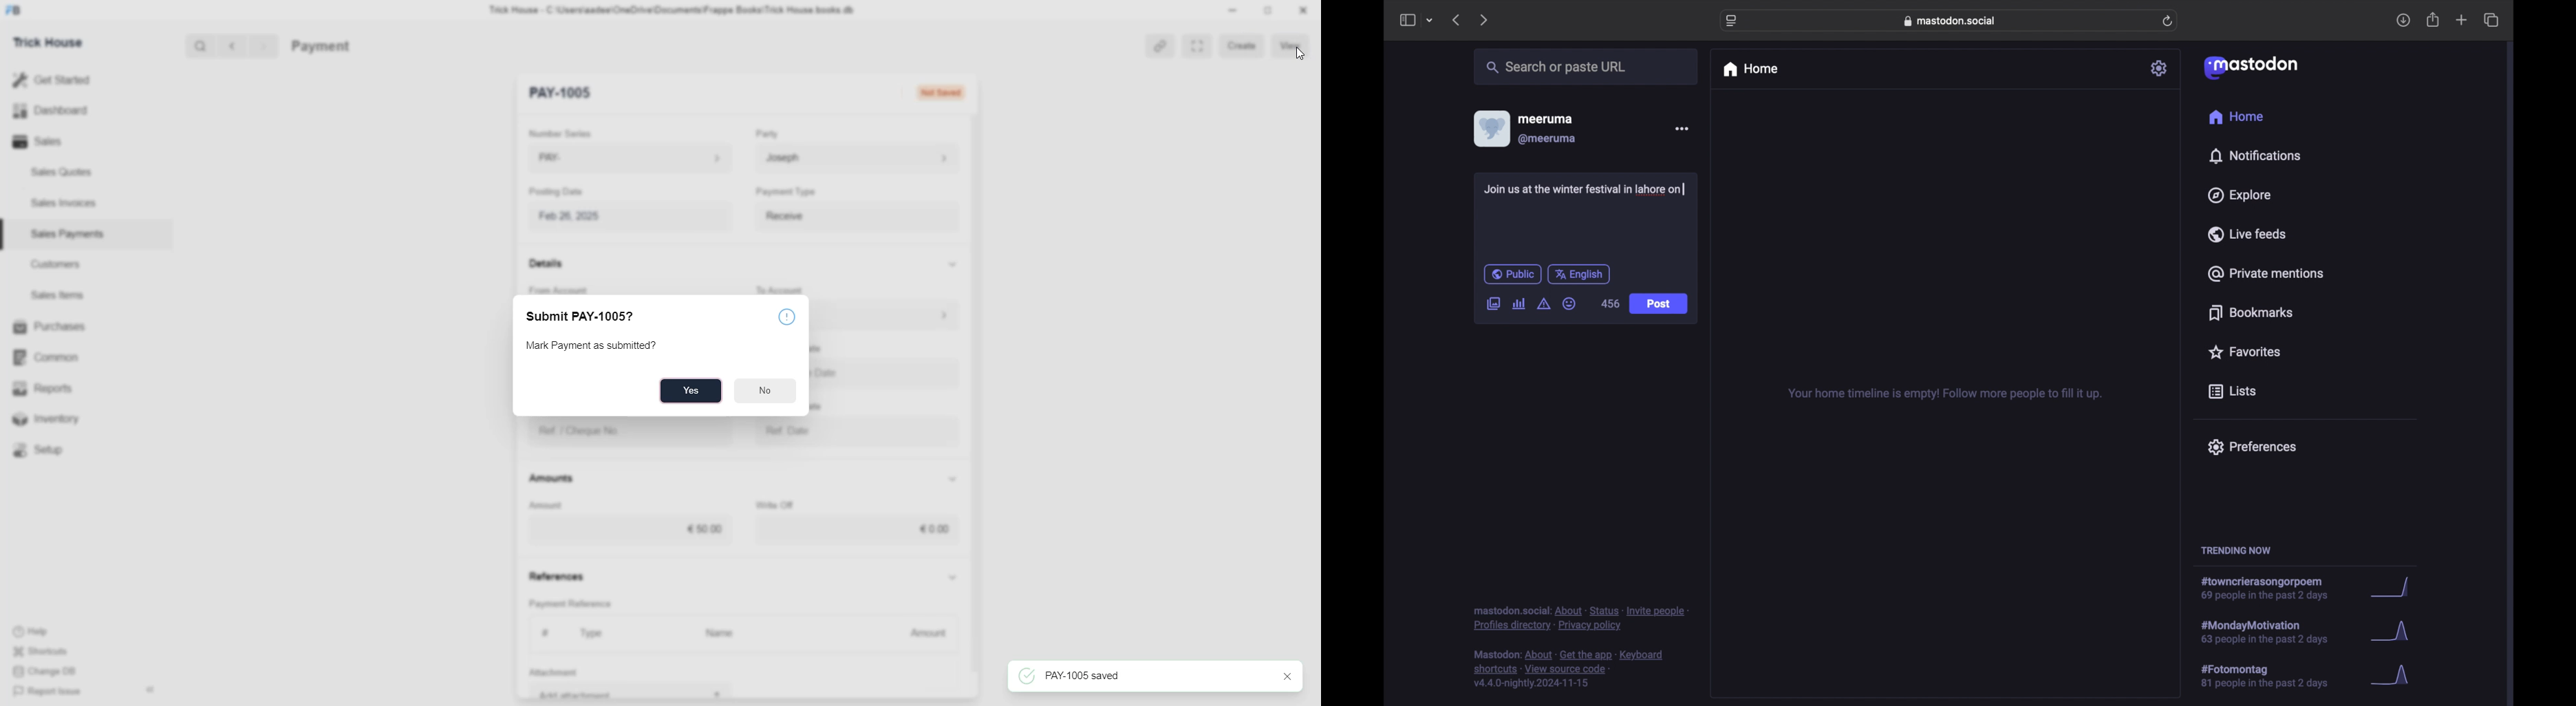 The height and width of the screenshot is (728, 2576). What do you see at coordinates (561, 133) in the screenshot?
I see `Number Series` at bounding box center [561, 133].